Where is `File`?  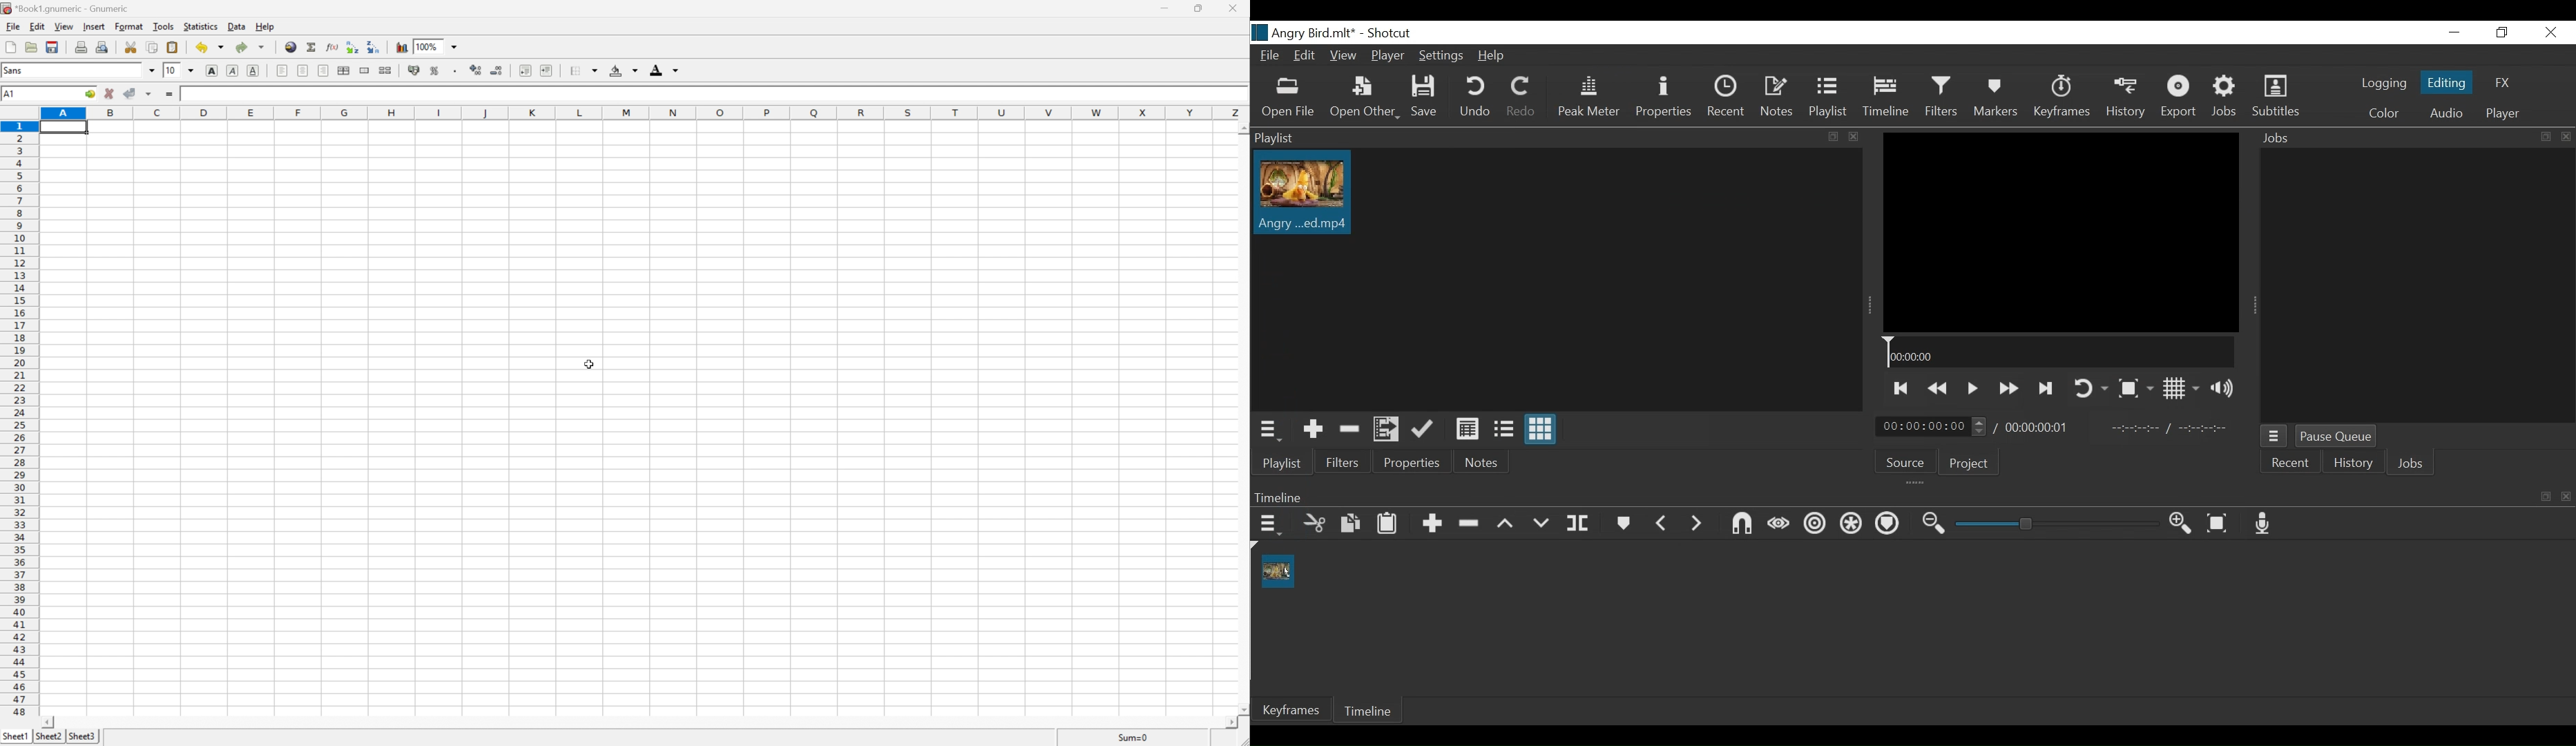
File is located at coordinates (1269, 55).